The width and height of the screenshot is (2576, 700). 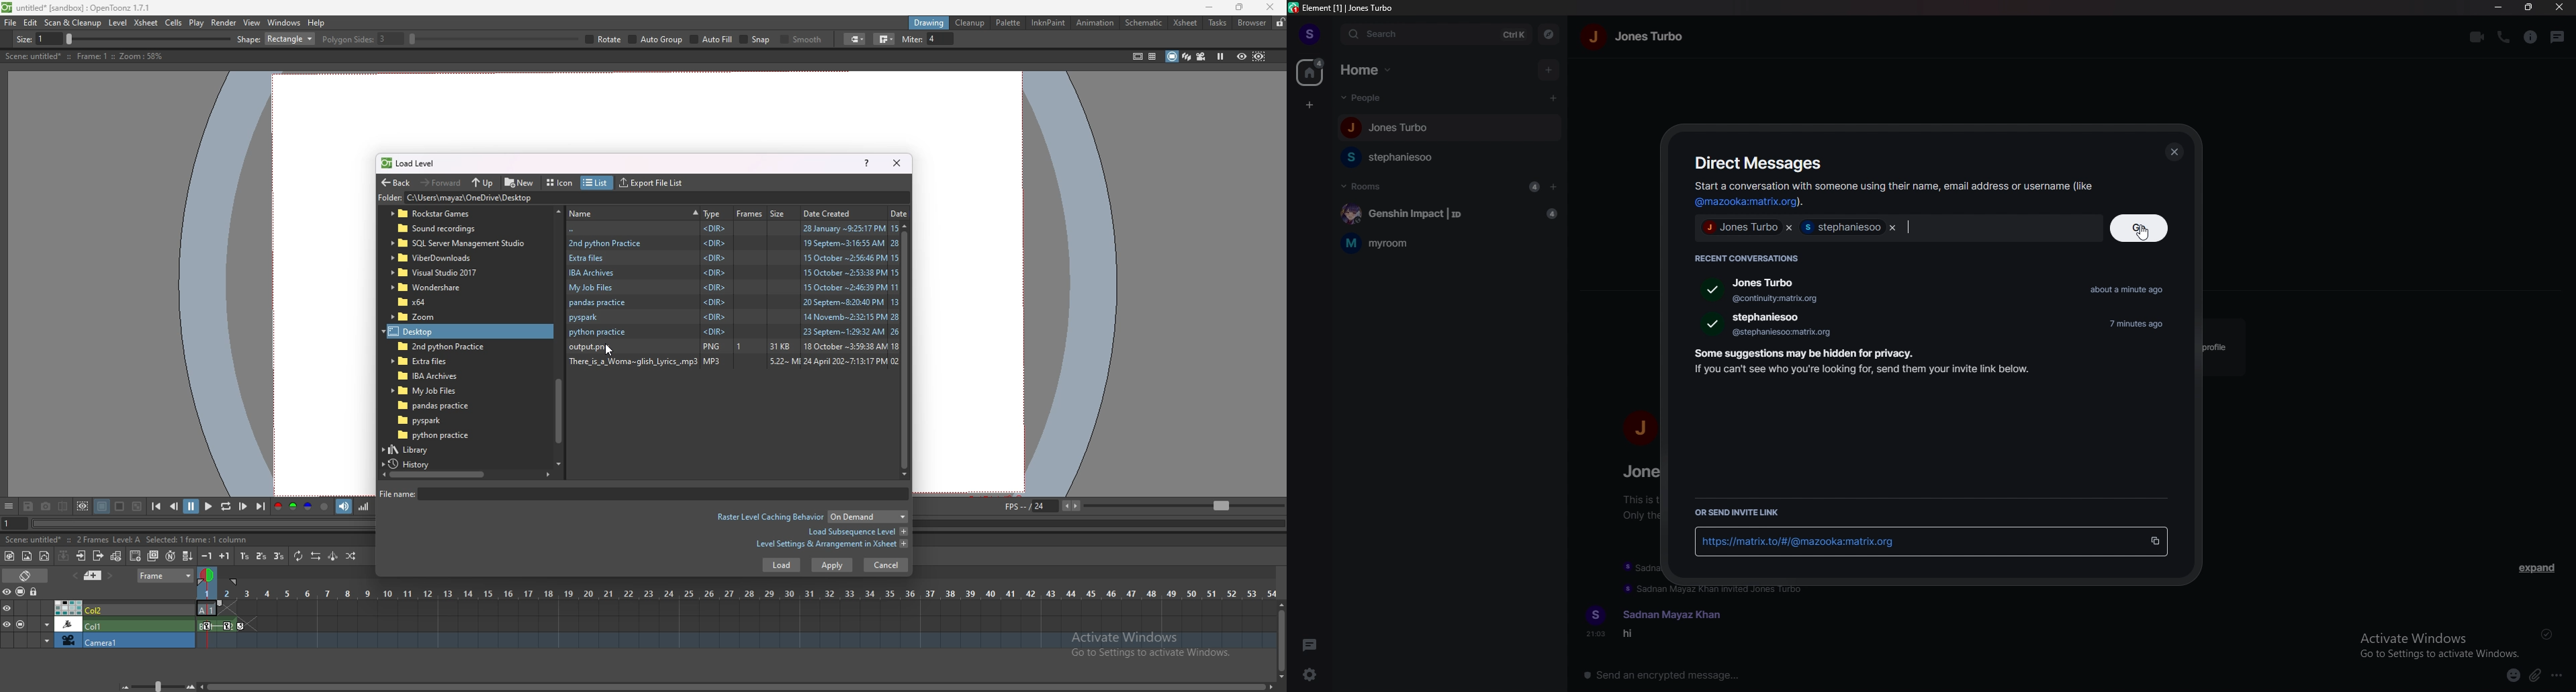 I want to click on recent conversations, so click(x=1753, y=257).